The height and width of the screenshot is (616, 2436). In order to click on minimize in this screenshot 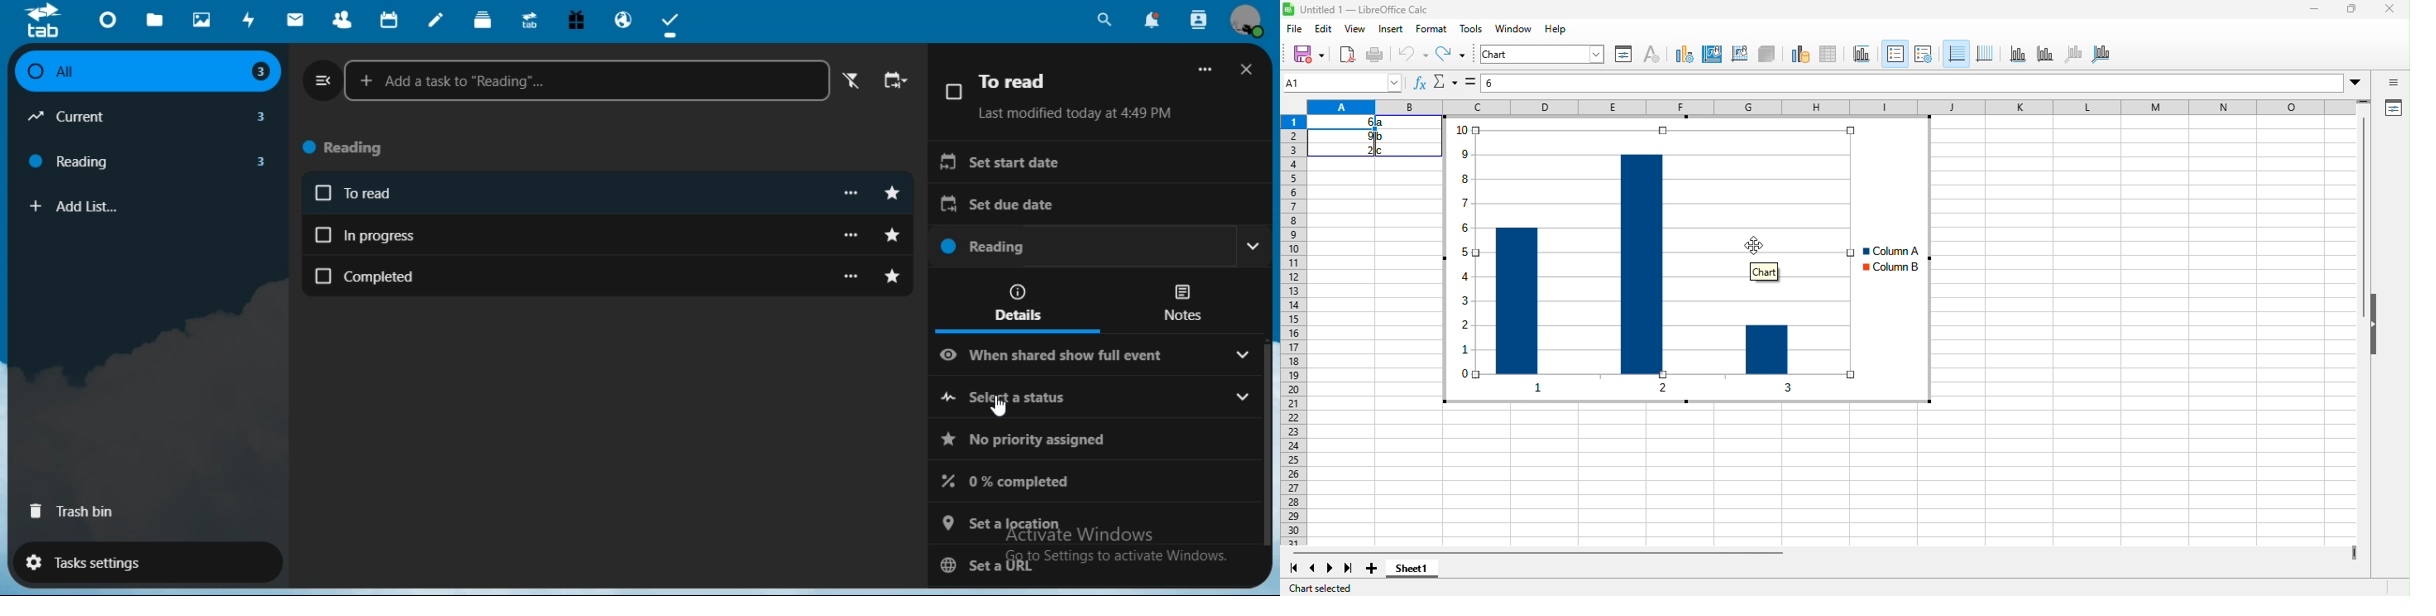, I will do `click(2315, 8)`.